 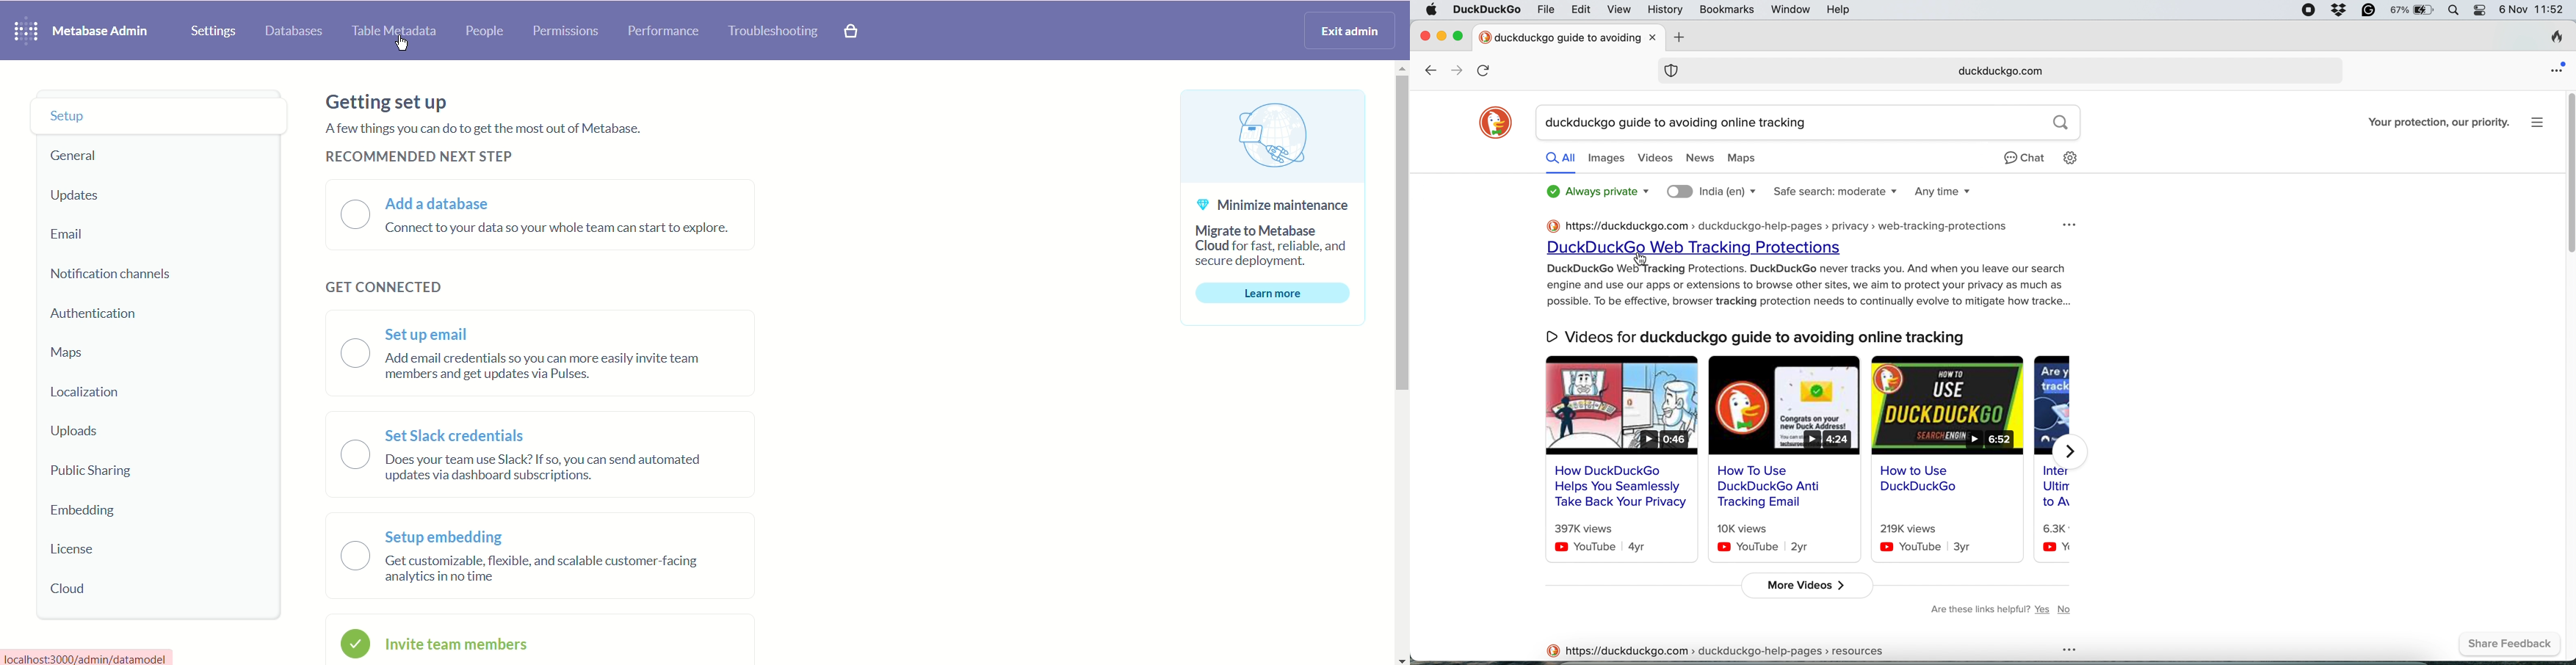 What do you see at coordinates (662, 32) in the screenshot?
I see `Performance` at bounding box center [662, 32].